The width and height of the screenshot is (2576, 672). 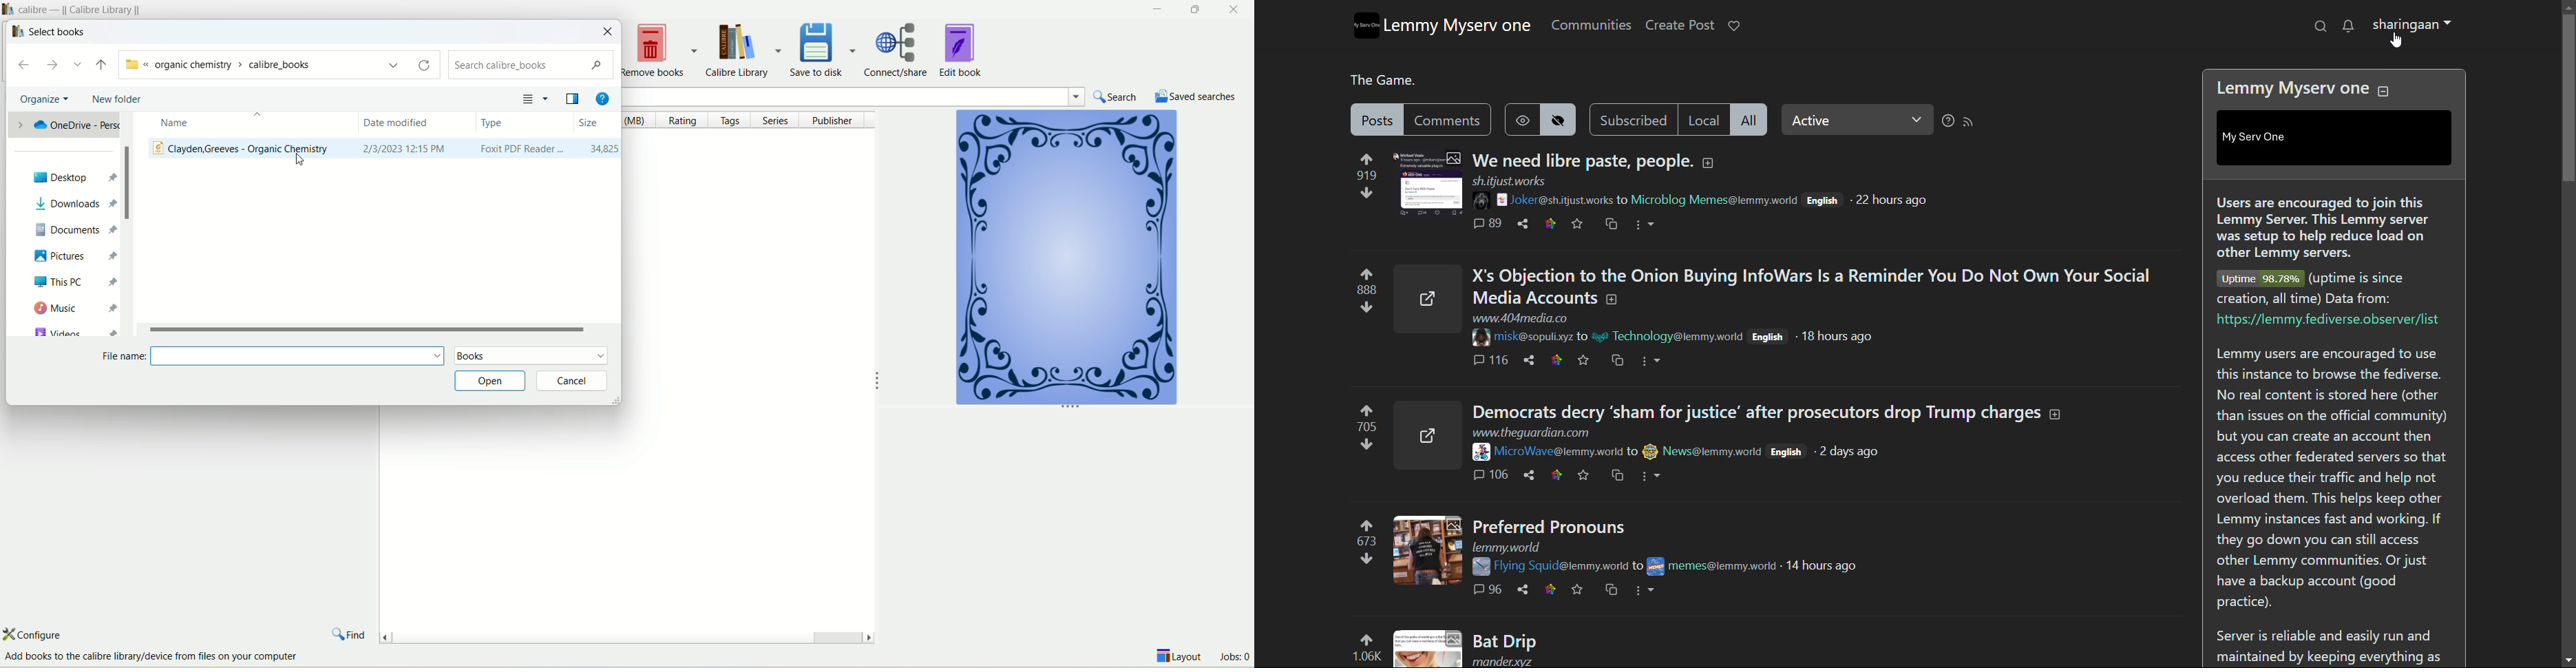 What do you see at coordinates (2327, 228) in the screenshot?
I see `Users are encouraged to join this
Lemmy Server. This Lemmy server
was setup to help reduce load on
other Lemmy servers.` at bounding box center [2327, 228].